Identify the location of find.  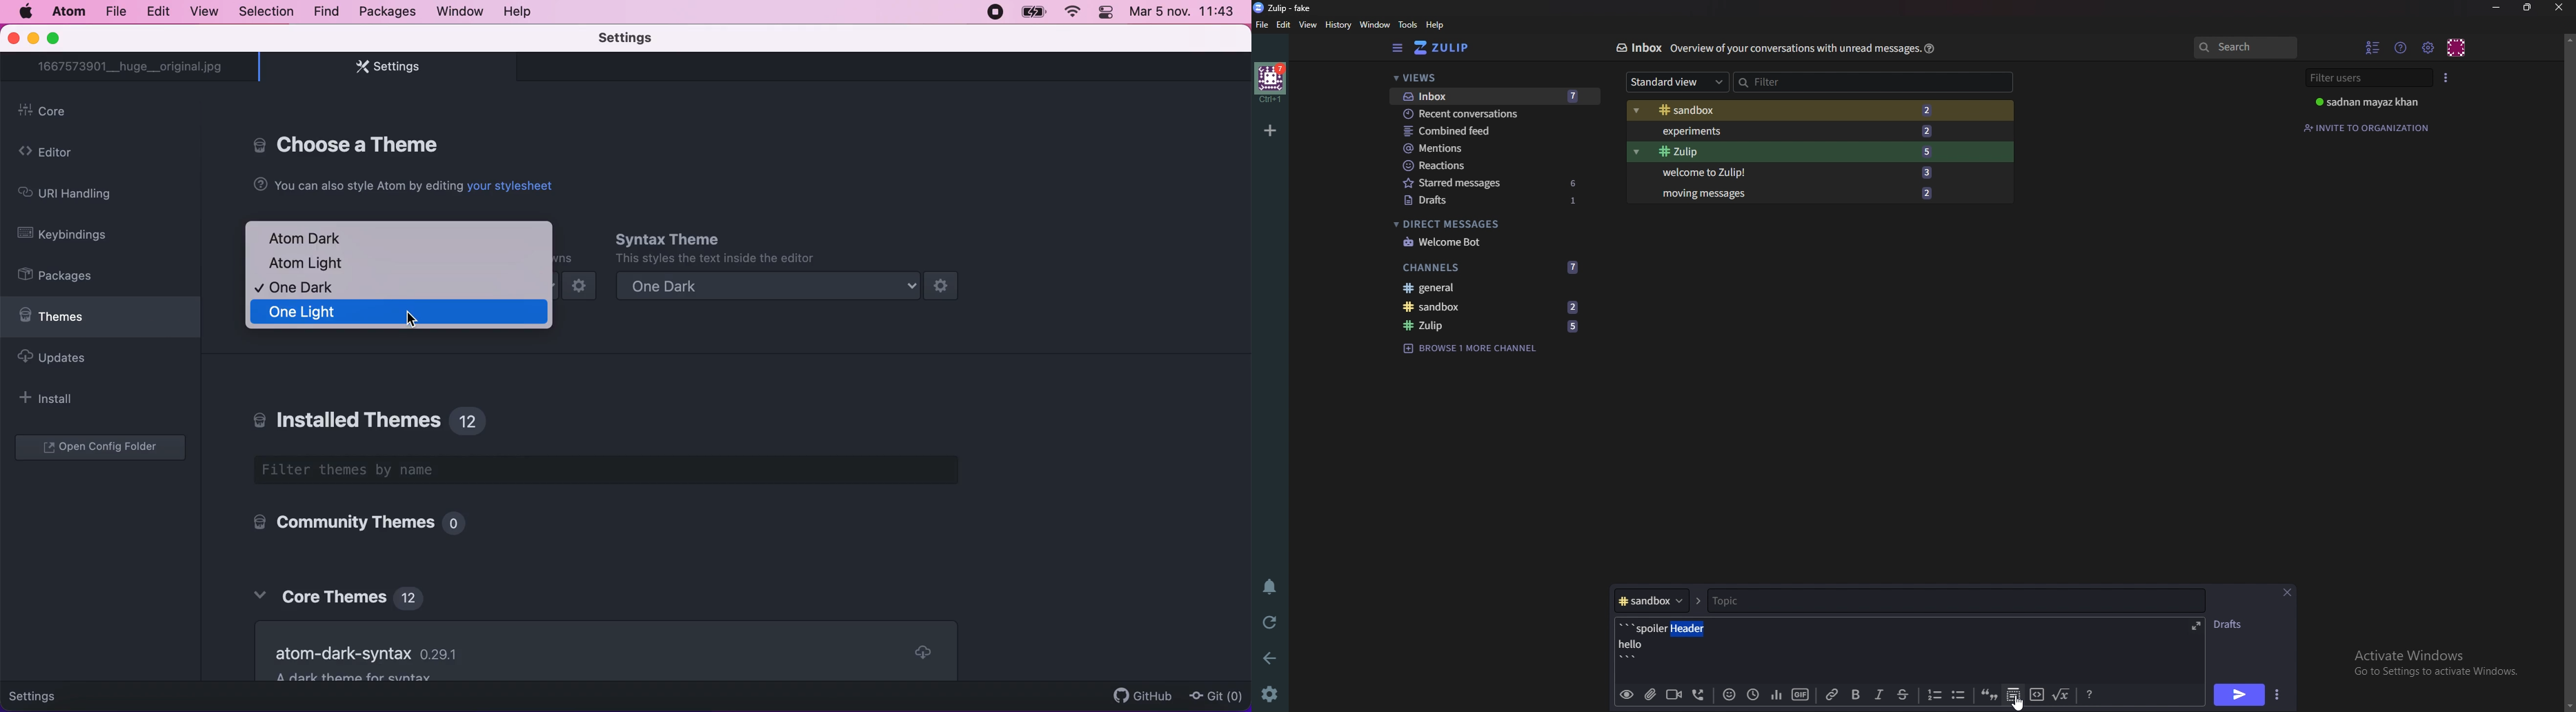
(324, 11).